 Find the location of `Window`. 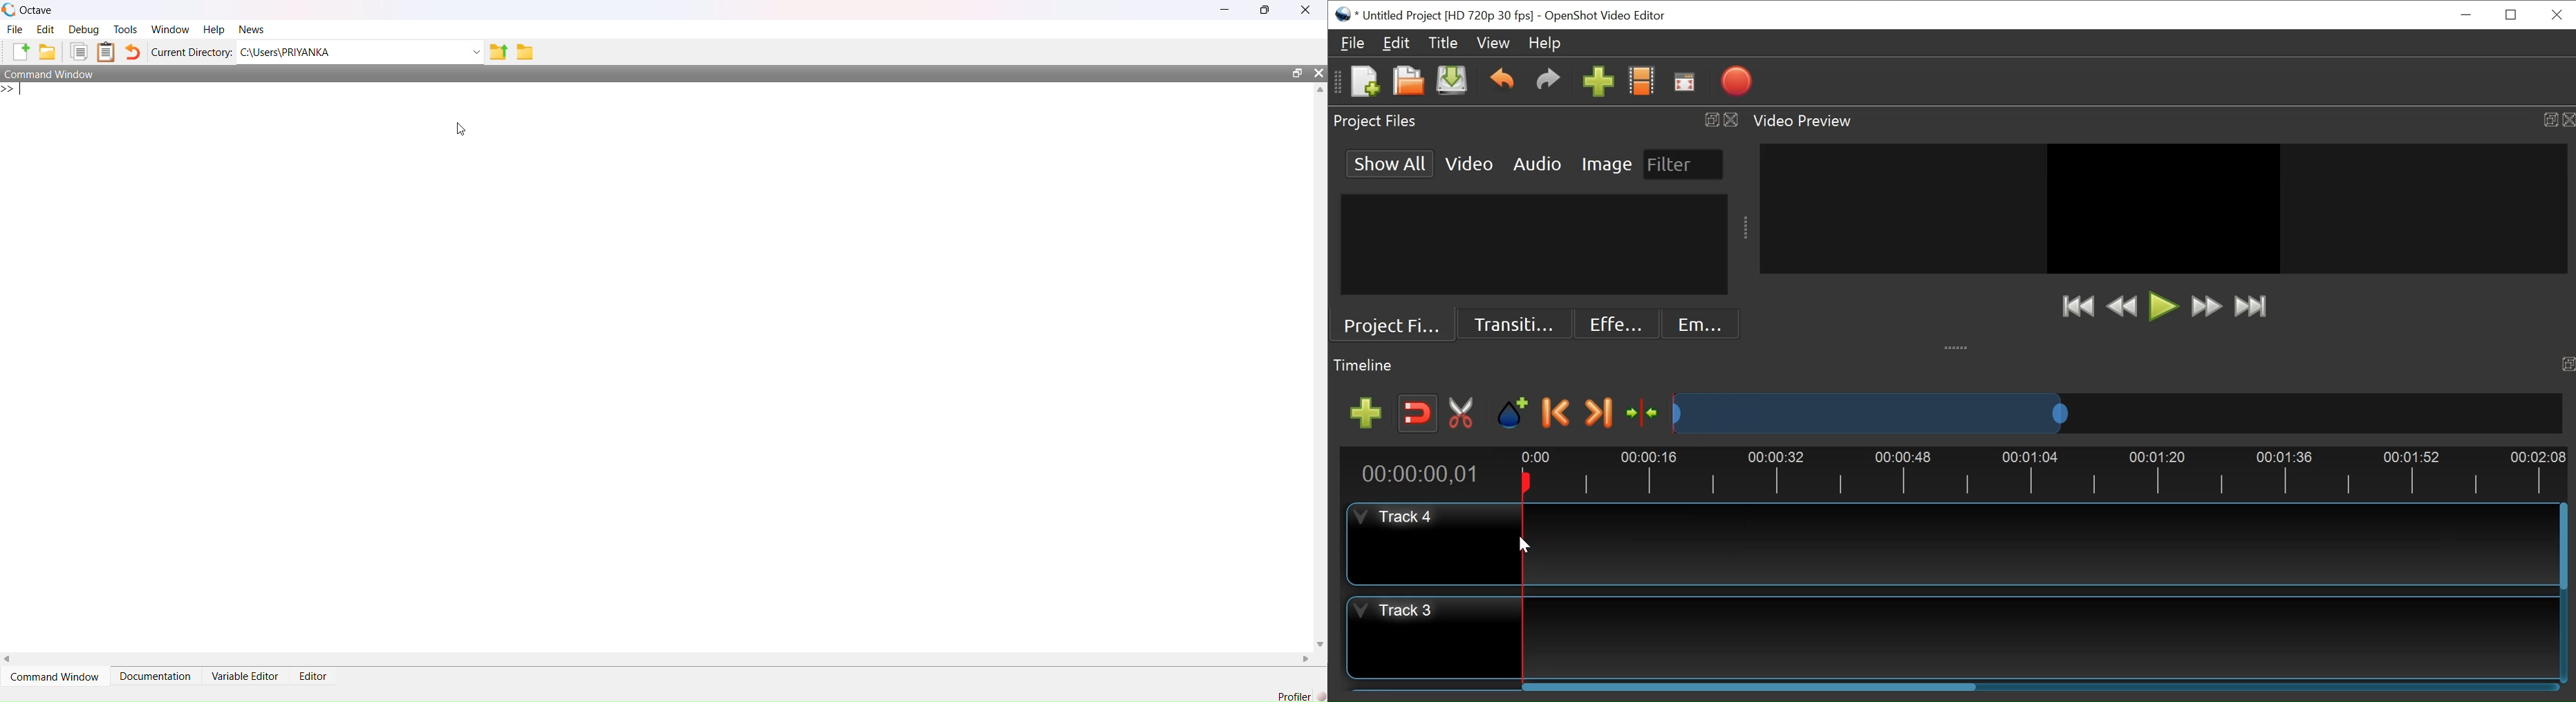

Window is located at coordinates (170, 28).